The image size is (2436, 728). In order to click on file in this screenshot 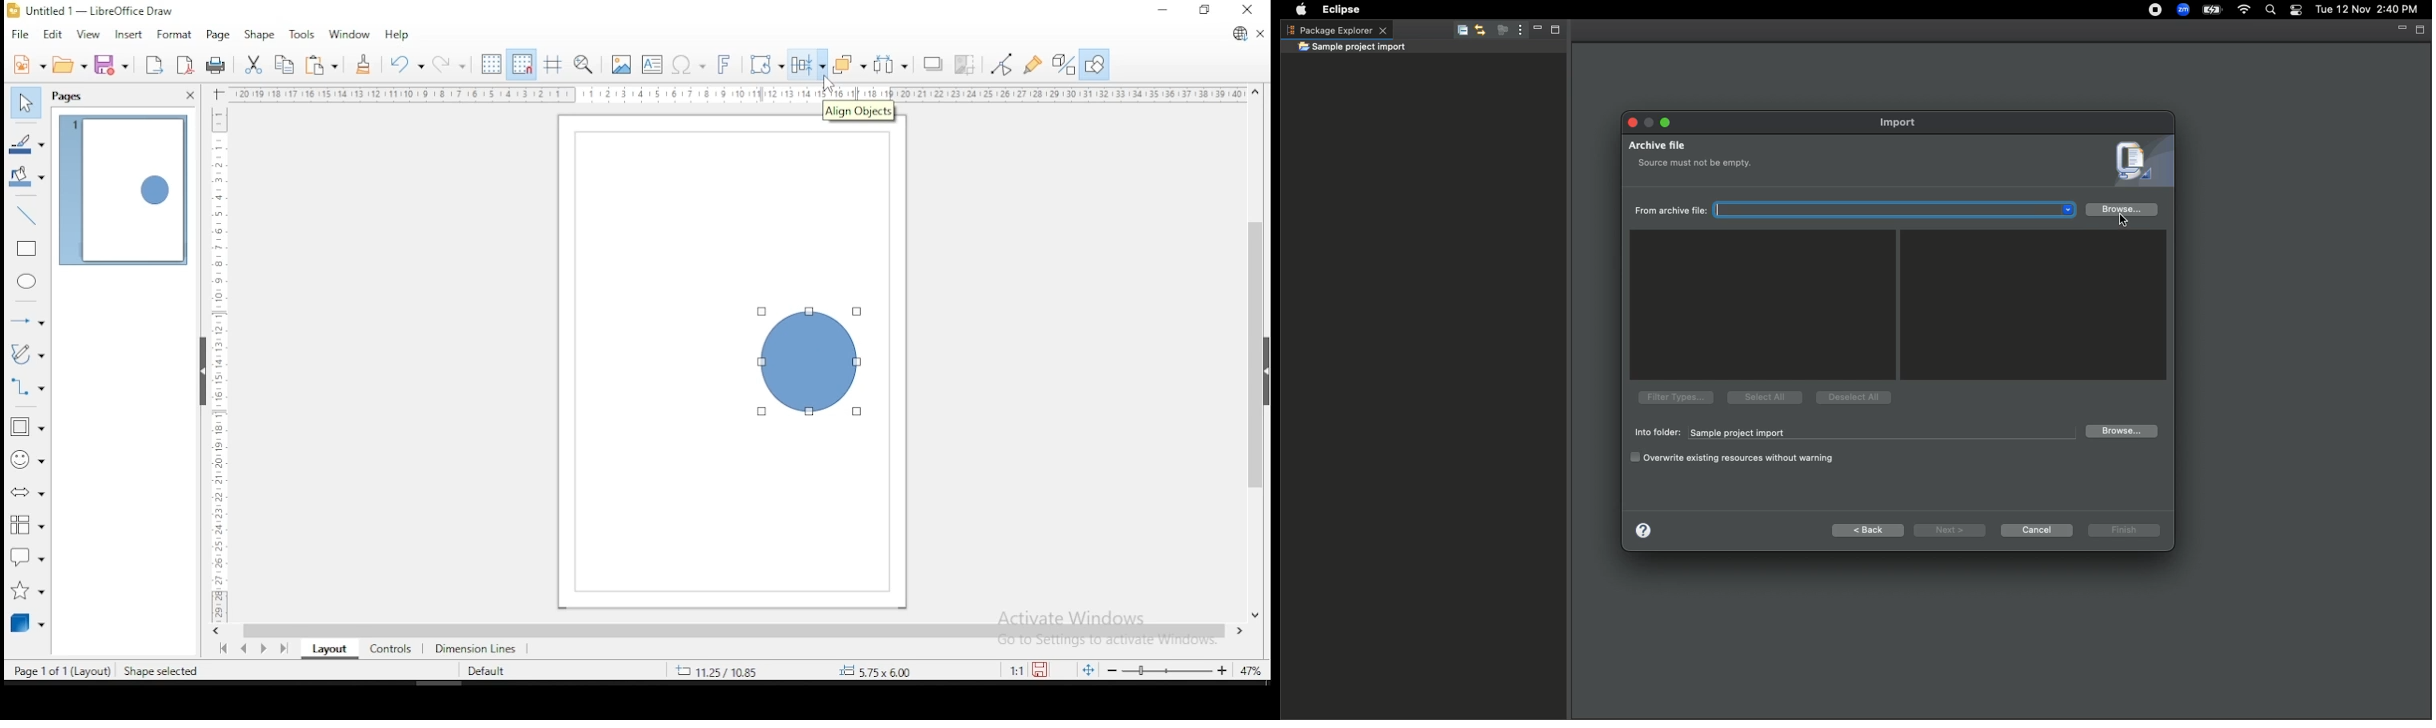, I will do `click(21, 35)`.